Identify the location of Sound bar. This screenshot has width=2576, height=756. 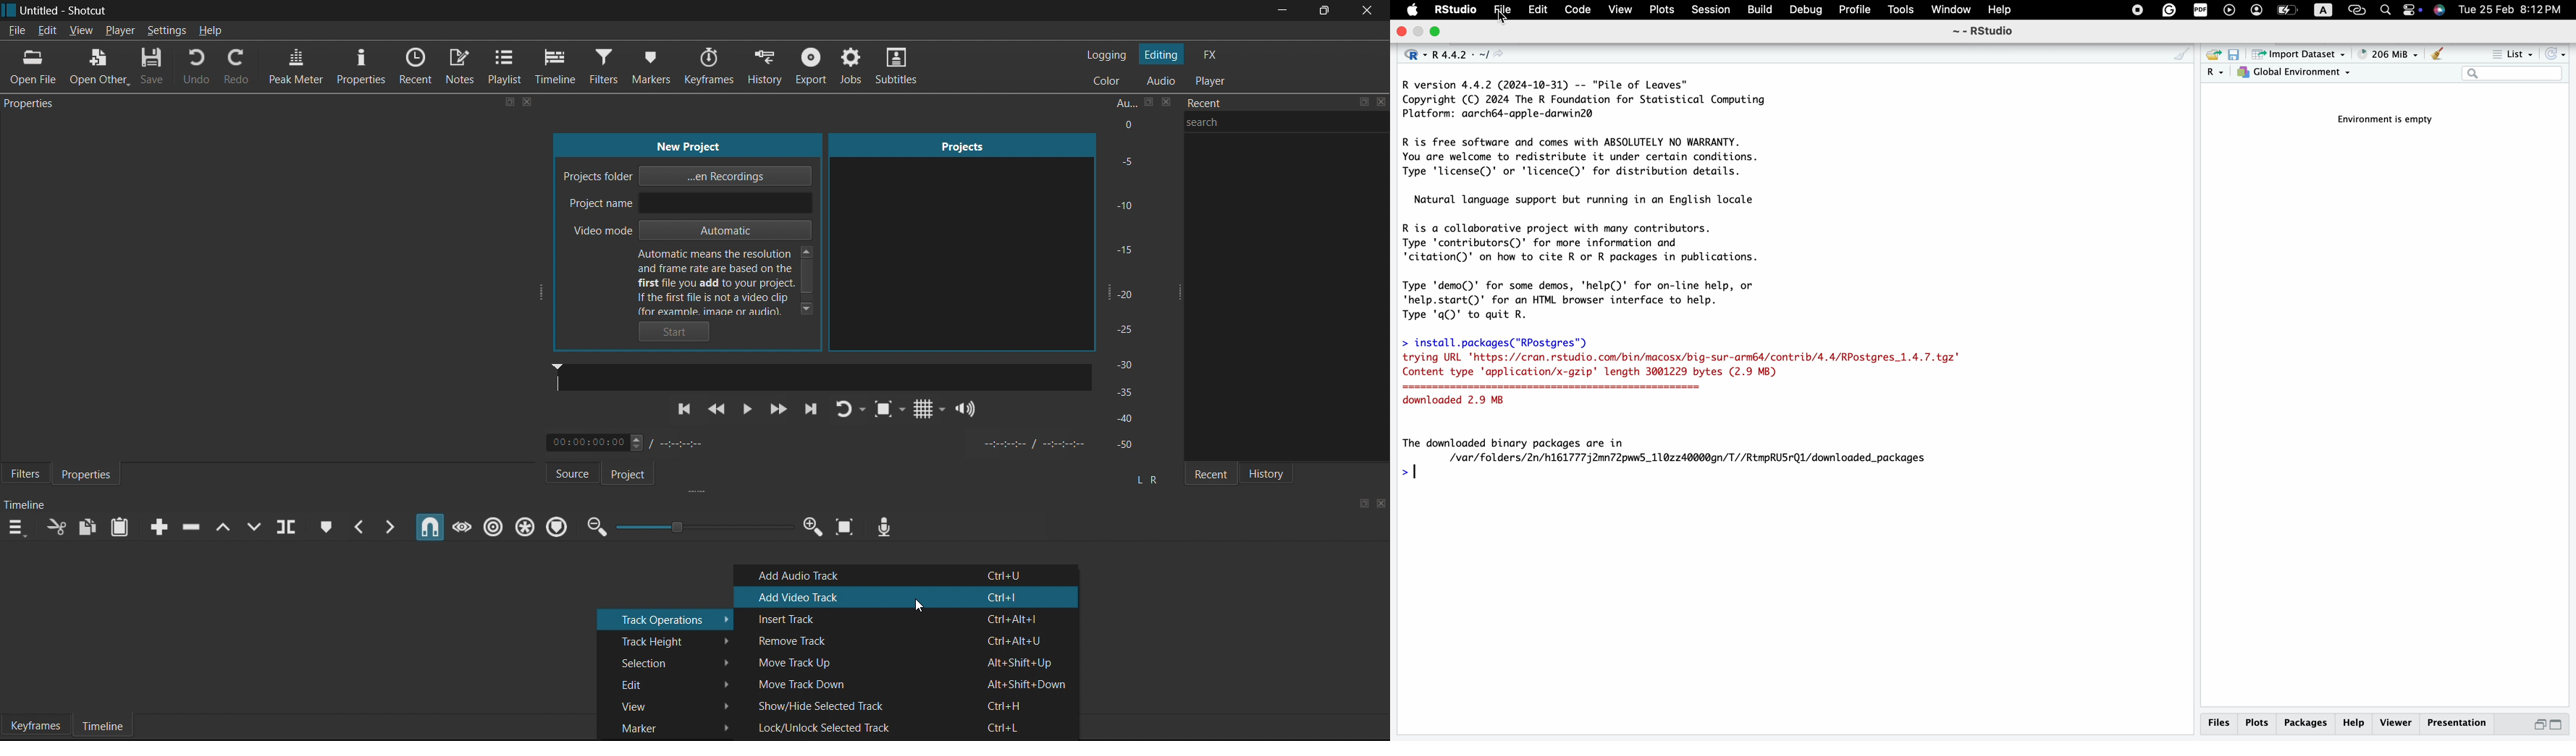
(821, 376).